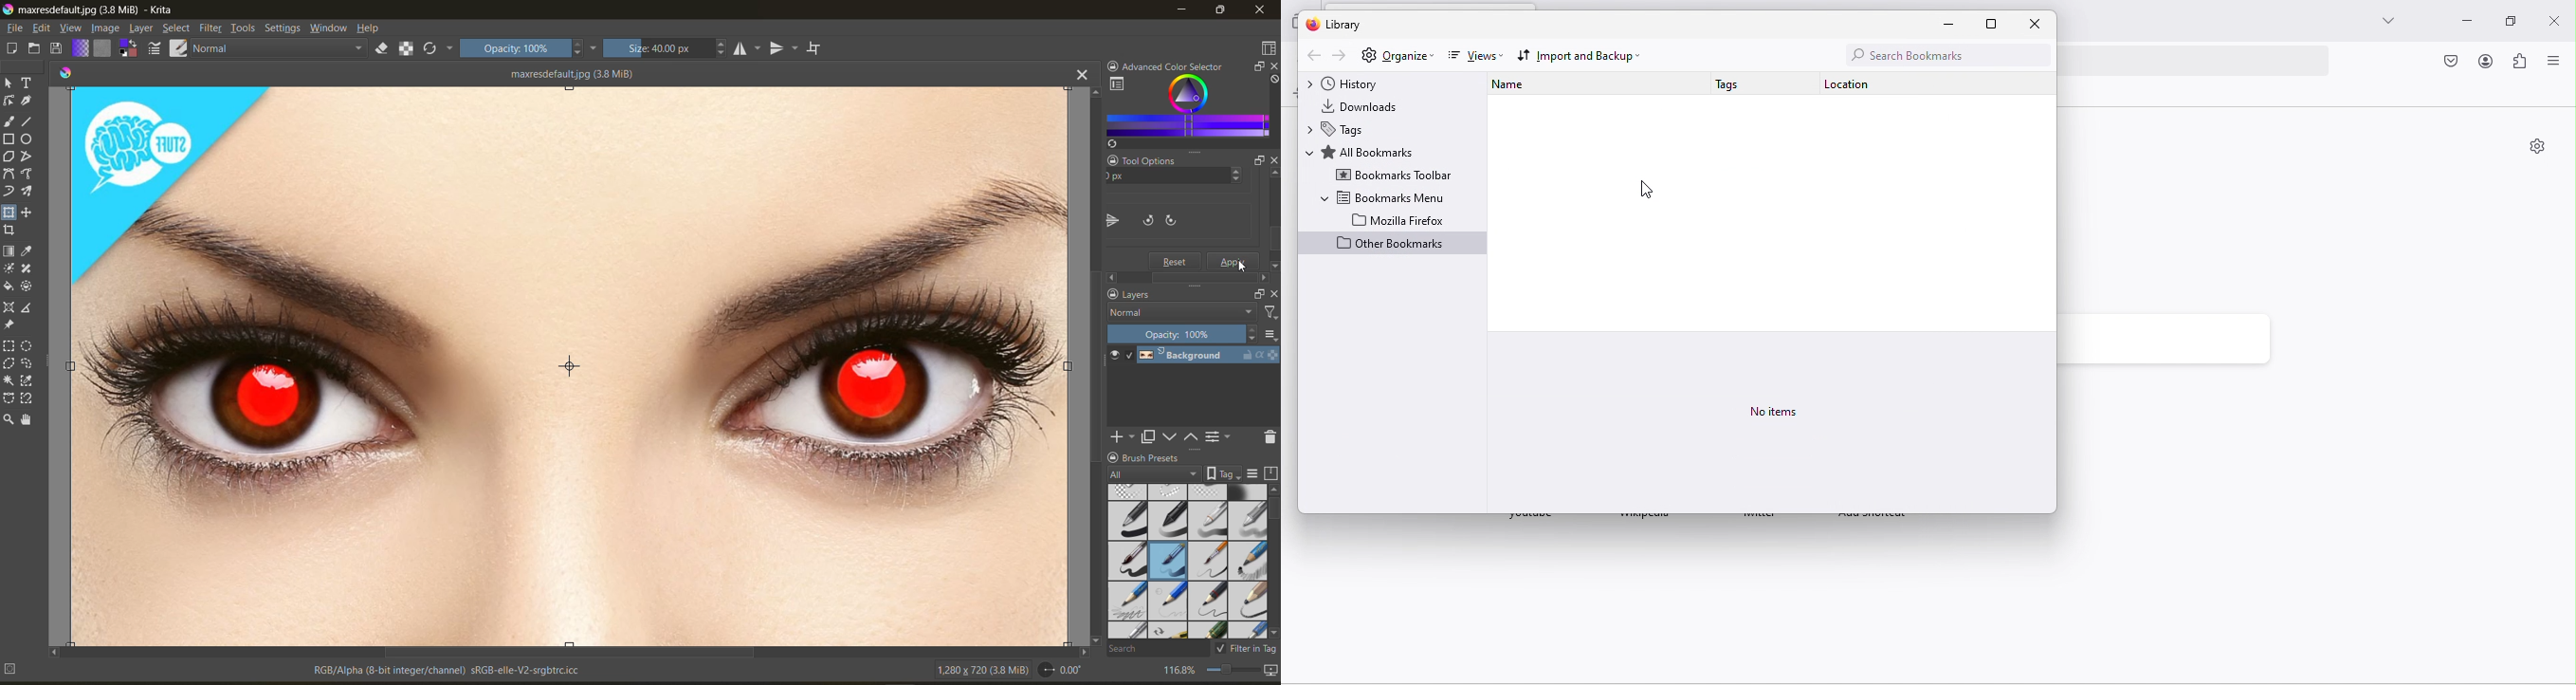 The height and width of the screenshot is (700, 2576). I want to click on flip canvas vertically, so click(1166, 220).